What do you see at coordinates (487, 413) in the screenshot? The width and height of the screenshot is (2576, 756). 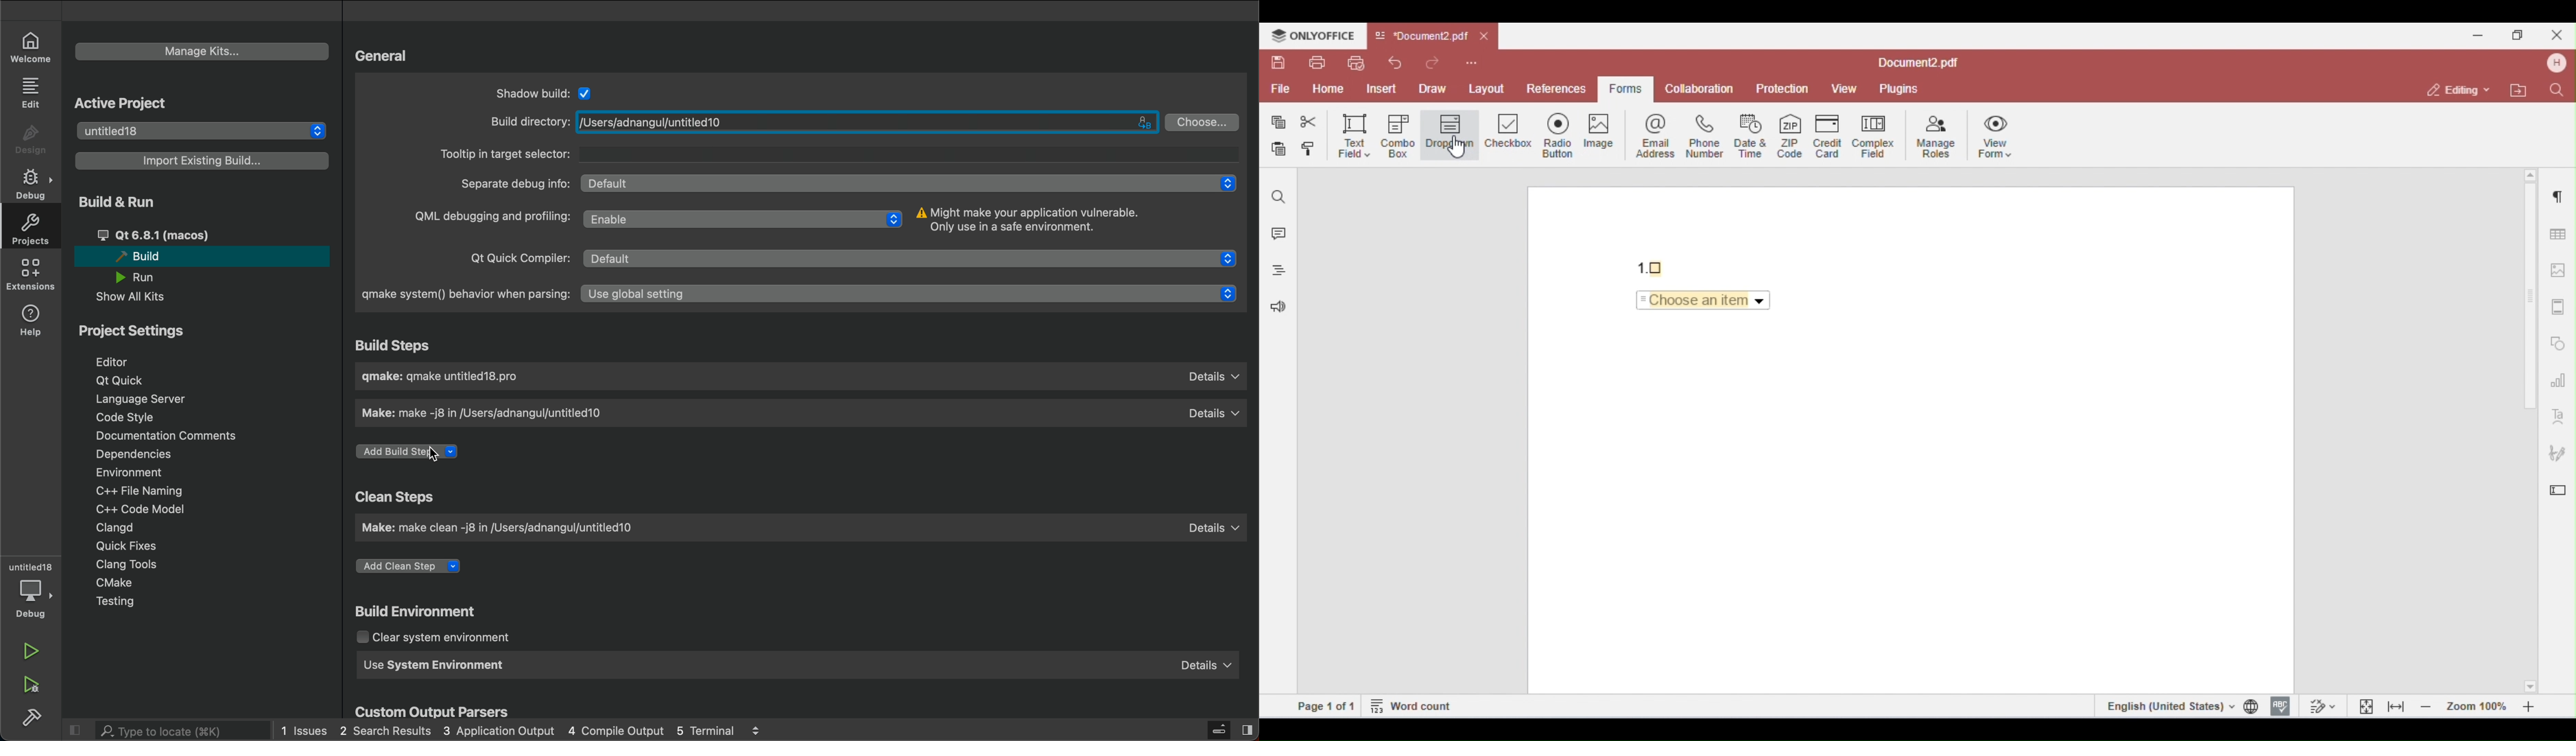 I see `Make: make -j8 in /Users/adnangul/untitled10` at bounding box center [487, 413].